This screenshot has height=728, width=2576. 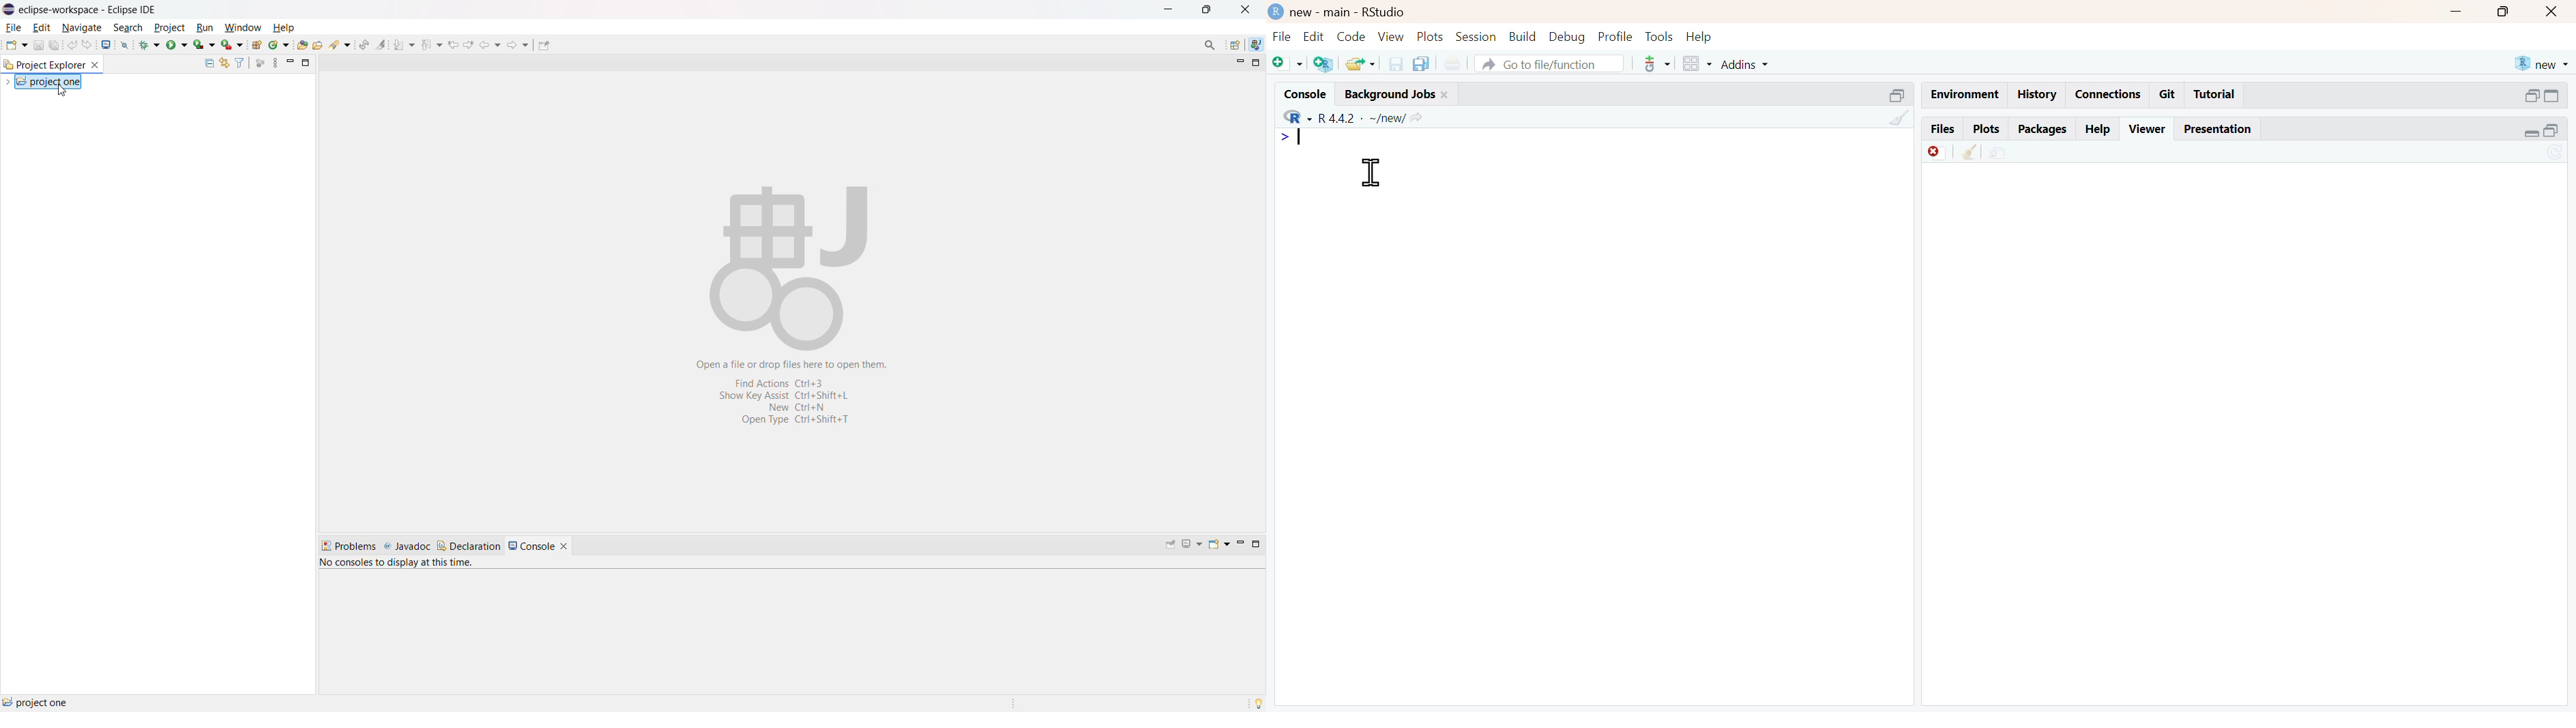 I want to click on enviornment, so click(x=1965, y=95).